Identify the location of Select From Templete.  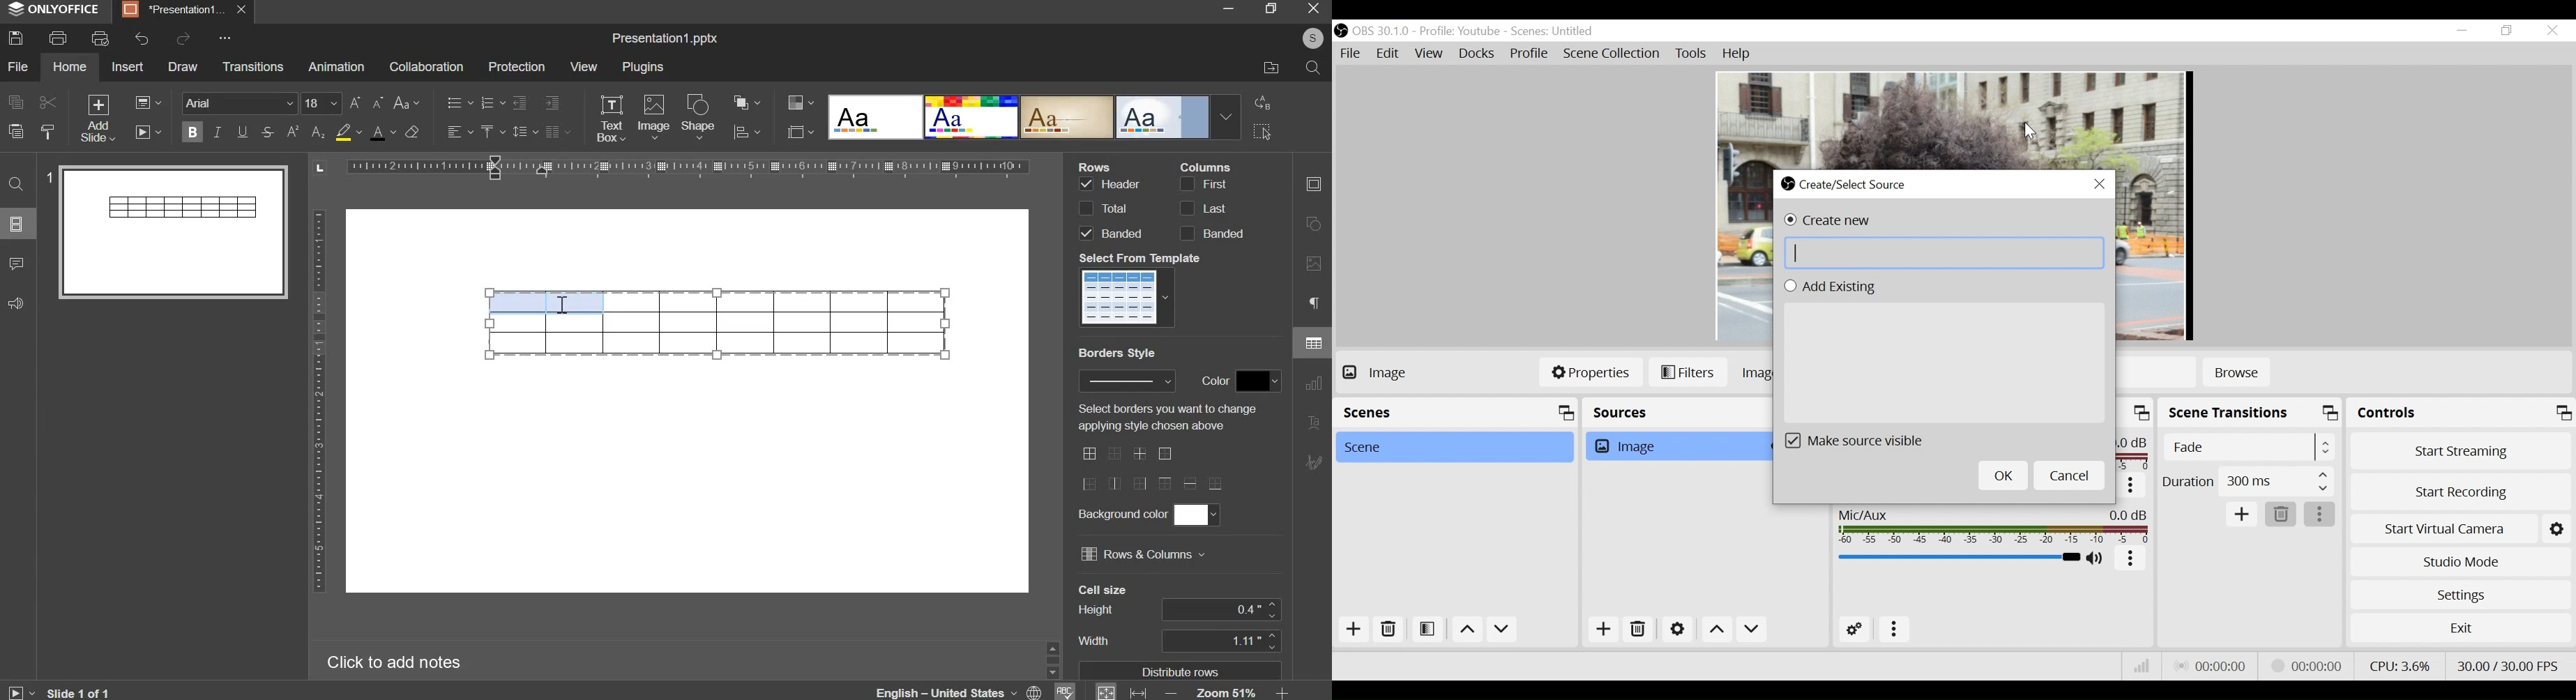
(1142, 258).